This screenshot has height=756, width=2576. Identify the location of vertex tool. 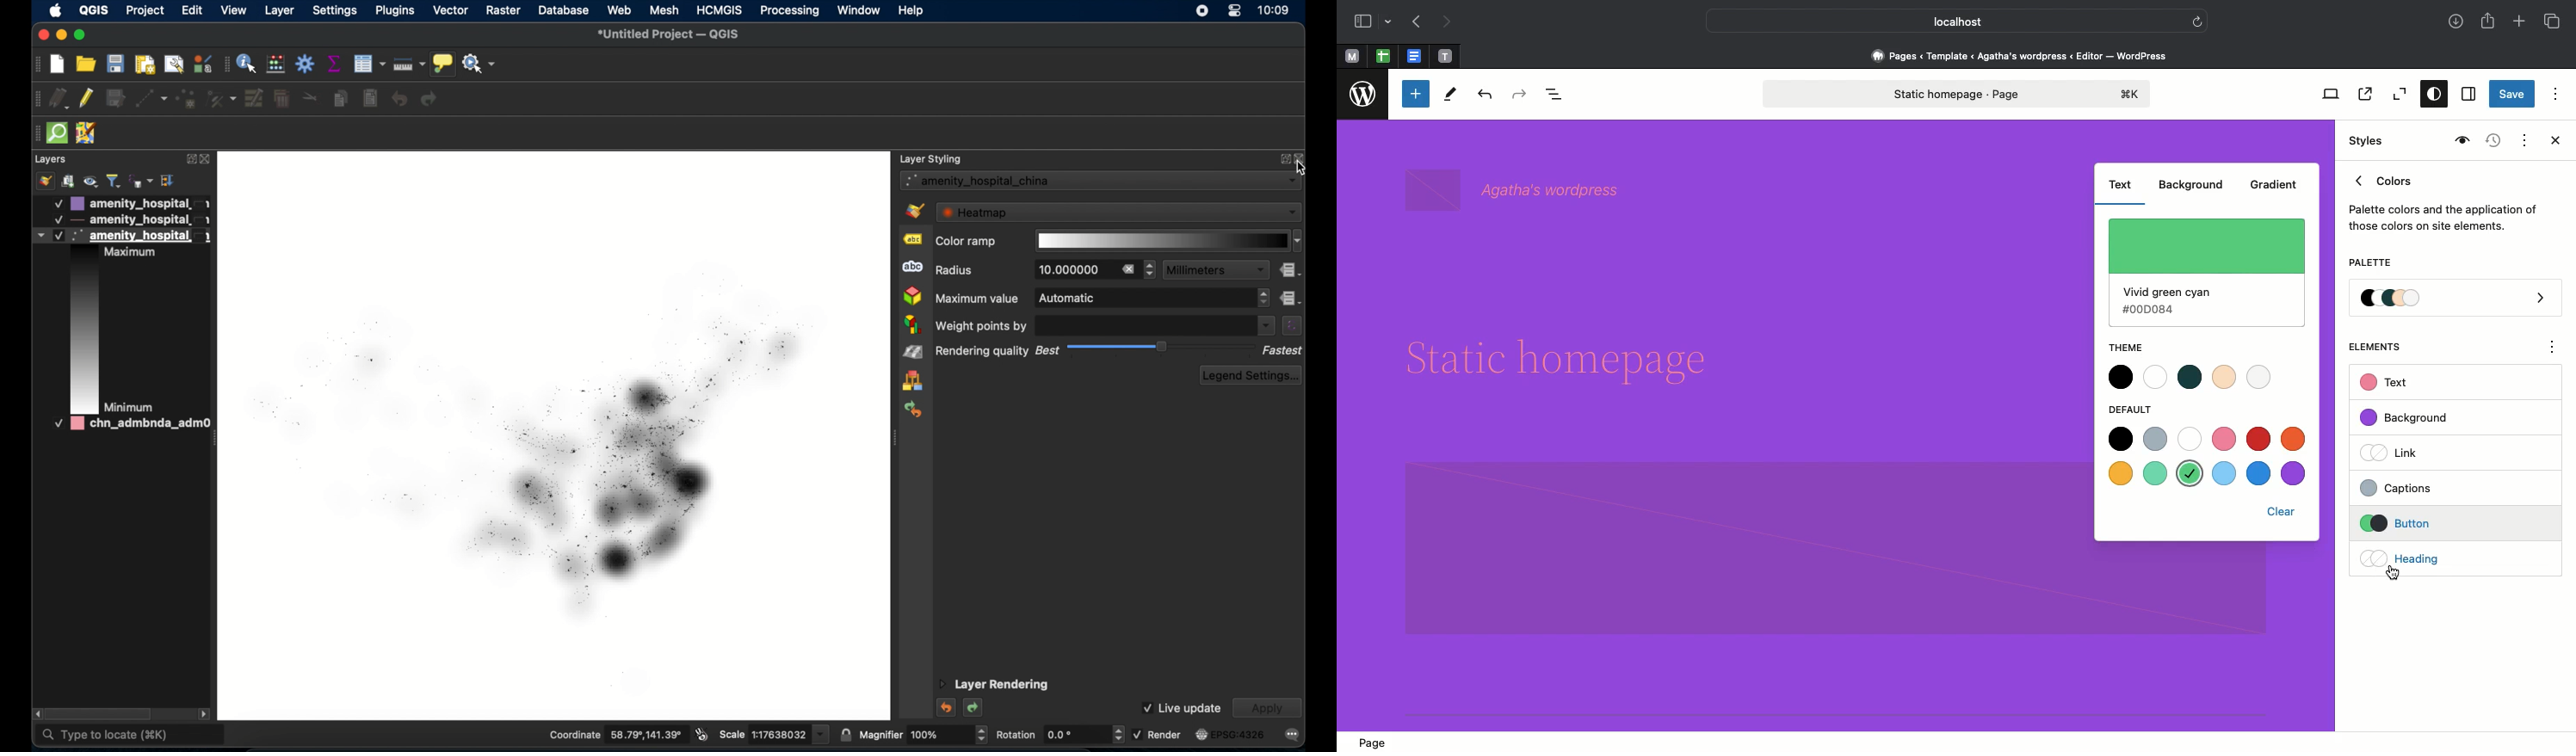
(222, 99).